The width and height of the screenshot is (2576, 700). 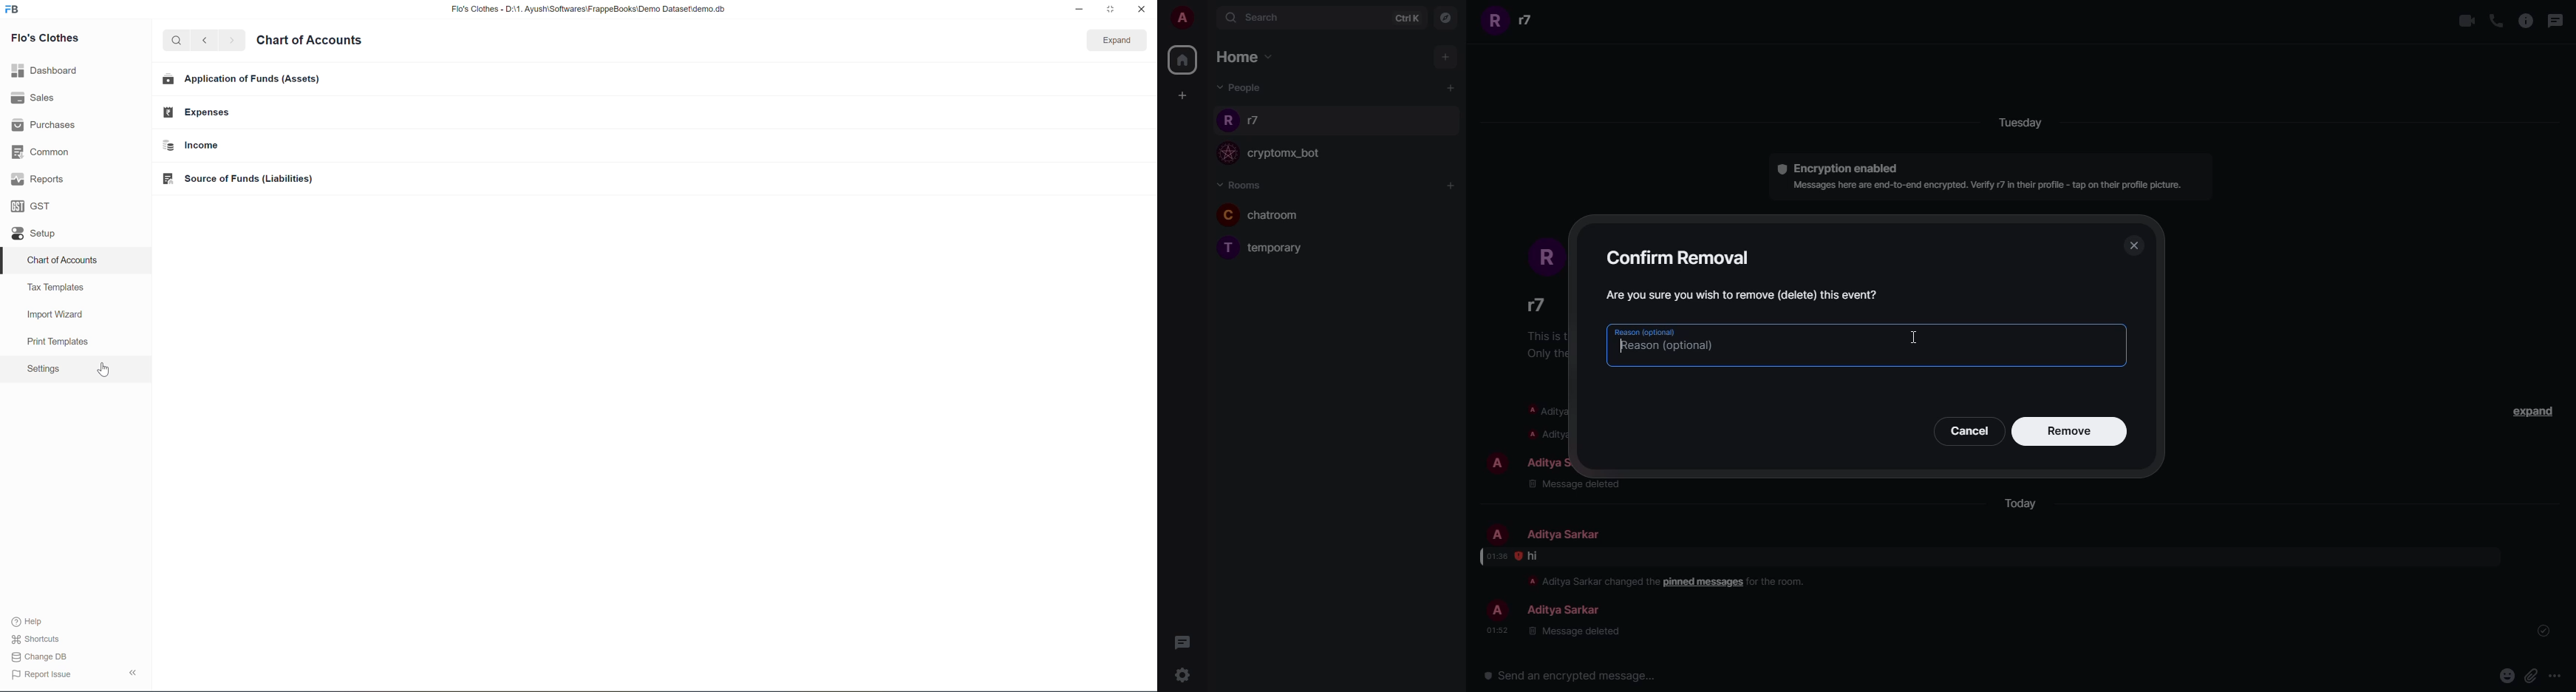 What do you see at coordinates (37, 181) in the screenshot?
I see `Reports` at bounding box center [37, 181].